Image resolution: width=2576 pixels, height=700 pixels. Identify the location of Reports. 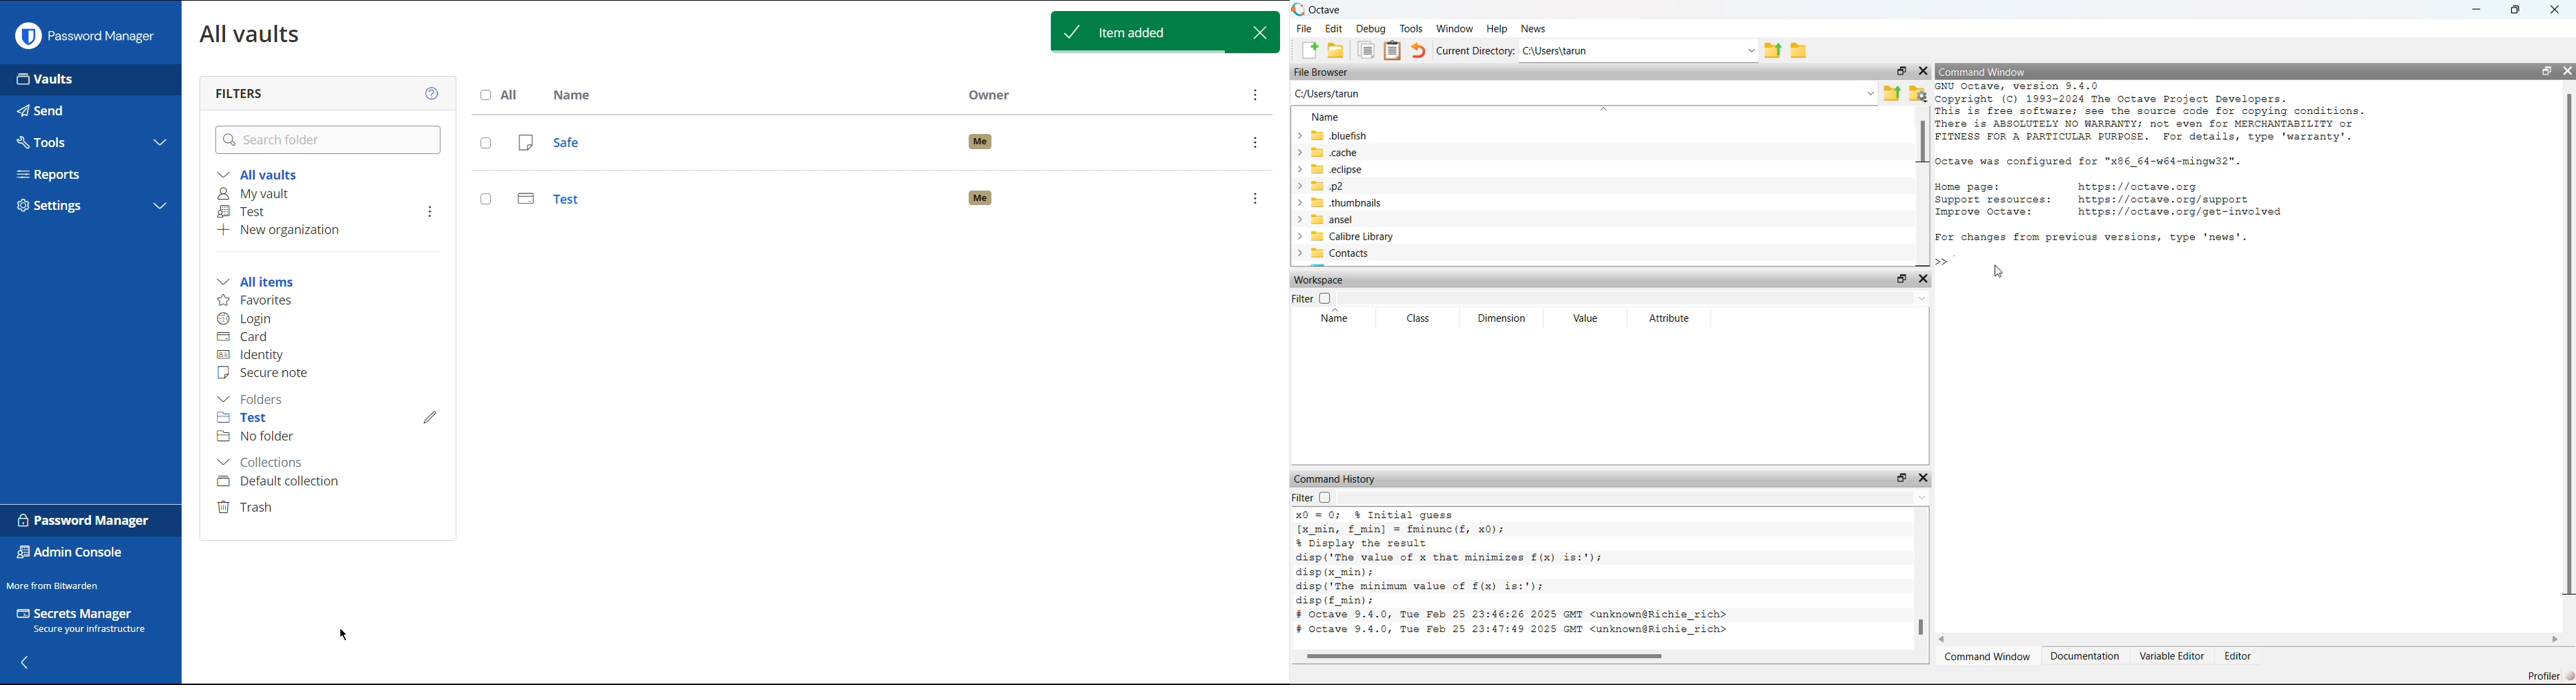
(54, 173).